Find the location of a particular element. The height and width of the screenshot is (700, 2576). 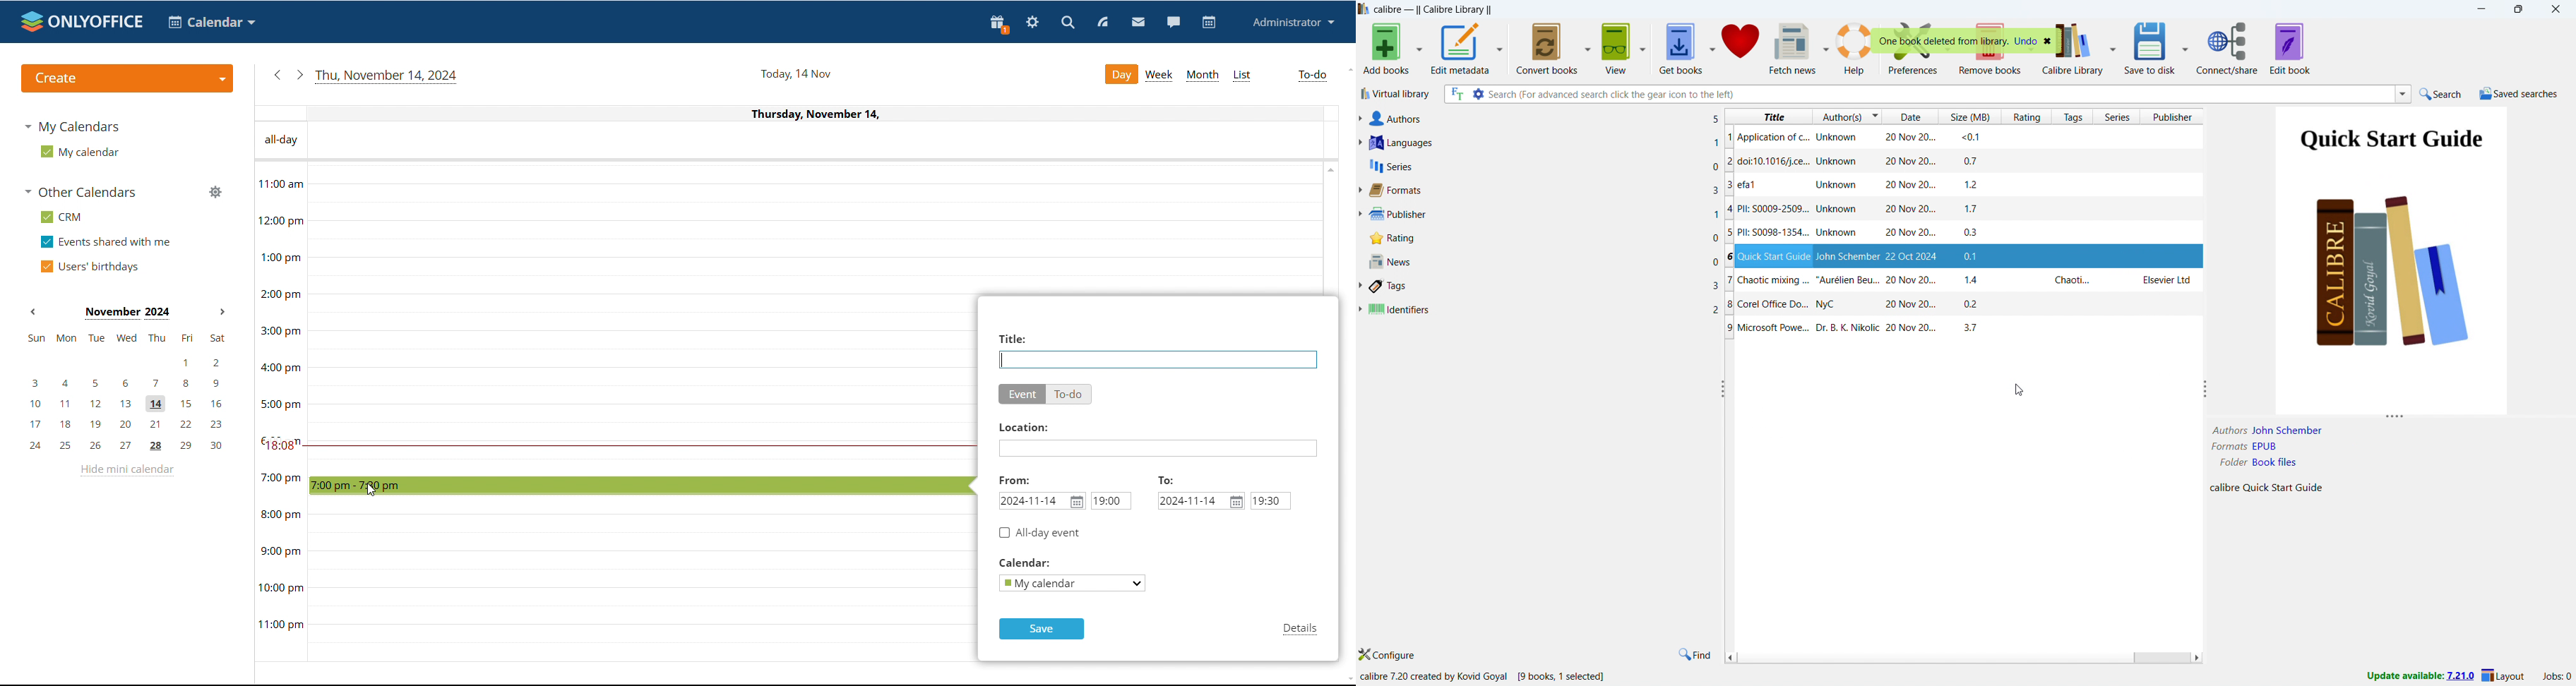

calibre library options is located at coordinates (2112, 47).